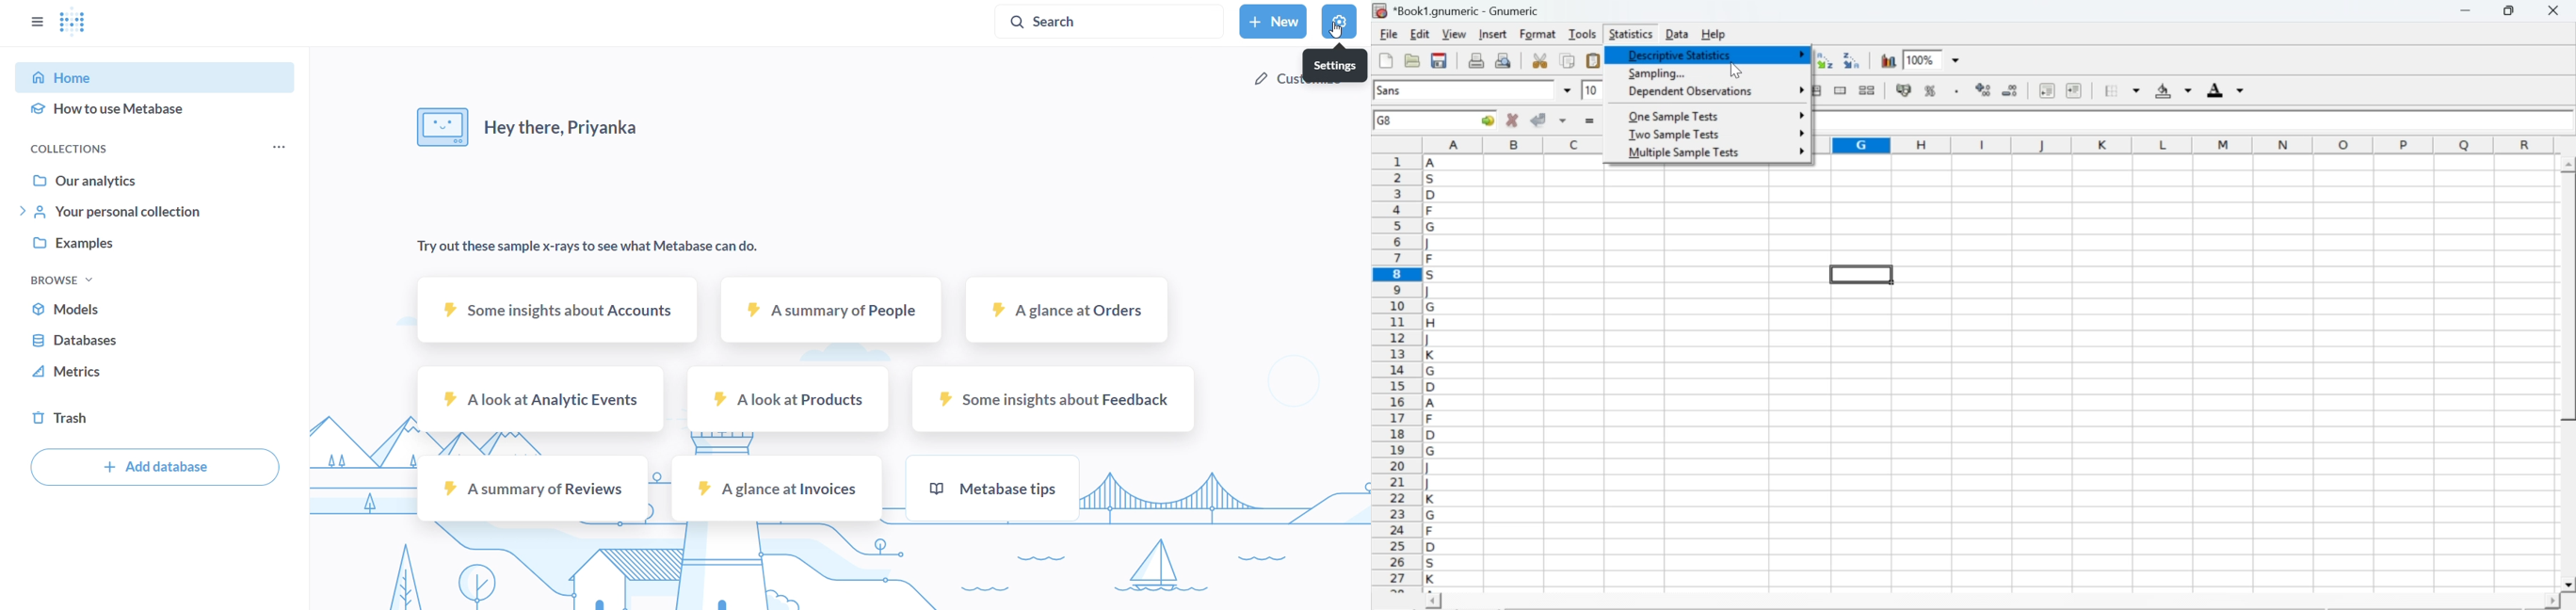  Describe the element at coordinates (1569, 60) in the screenshot. I see `copy` at that location.